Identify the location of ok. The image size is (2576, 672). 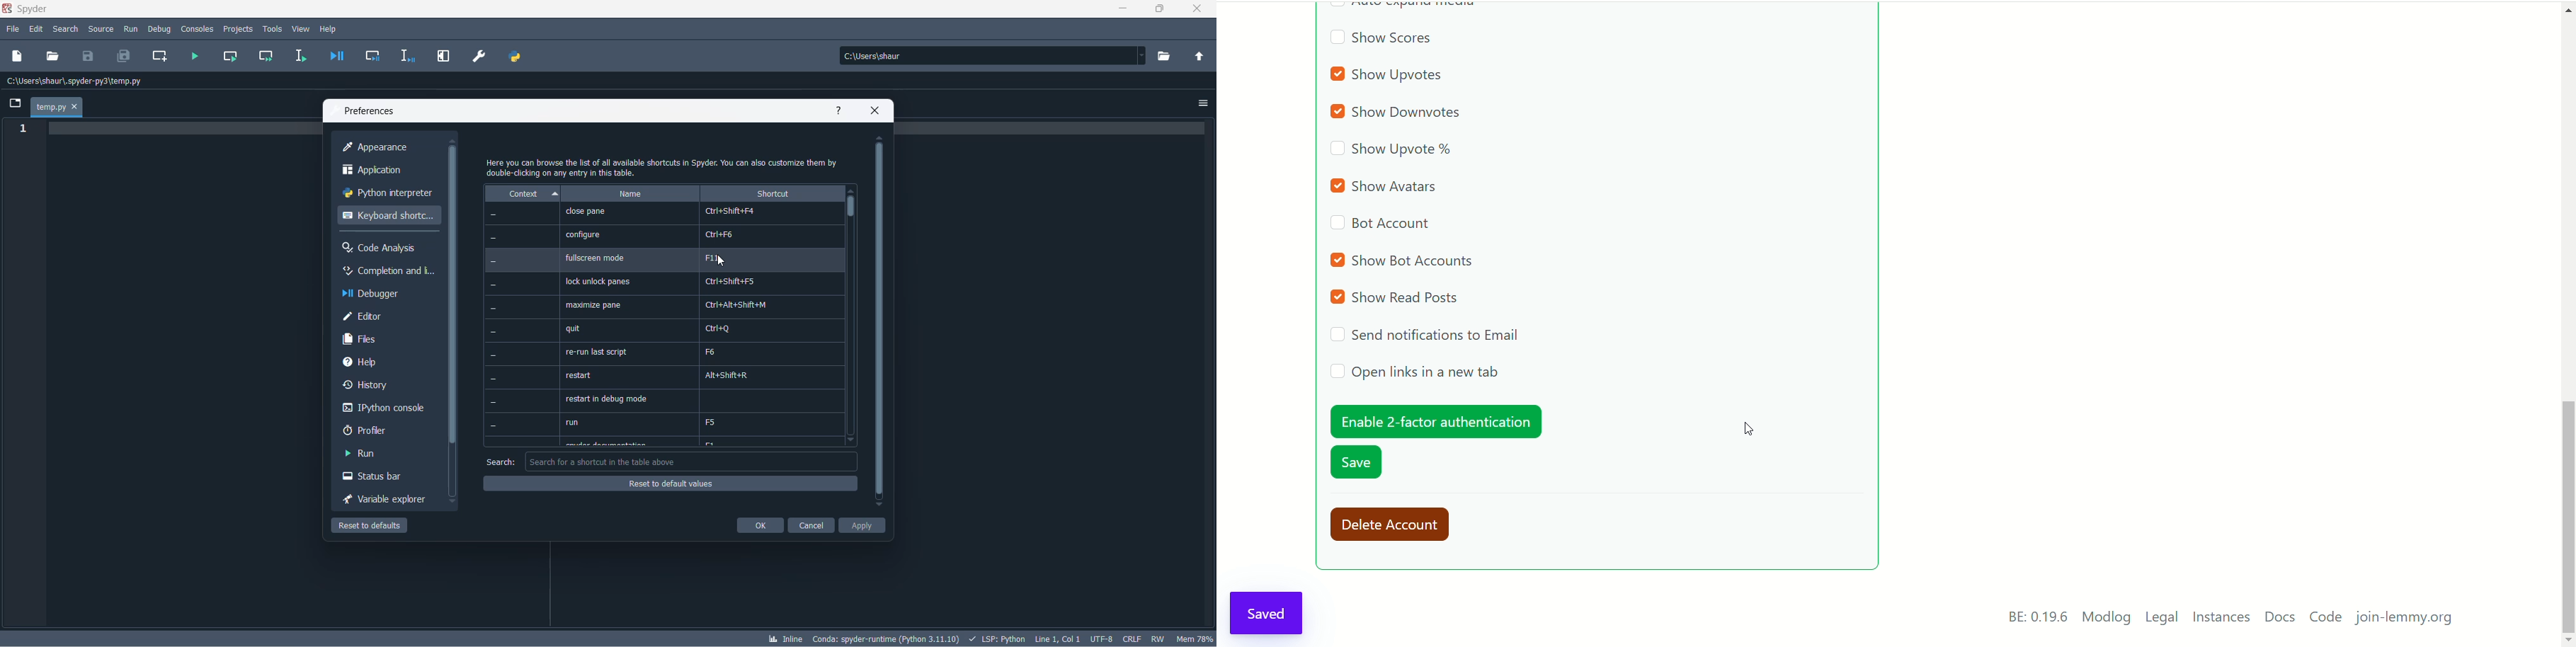
(761, 526).